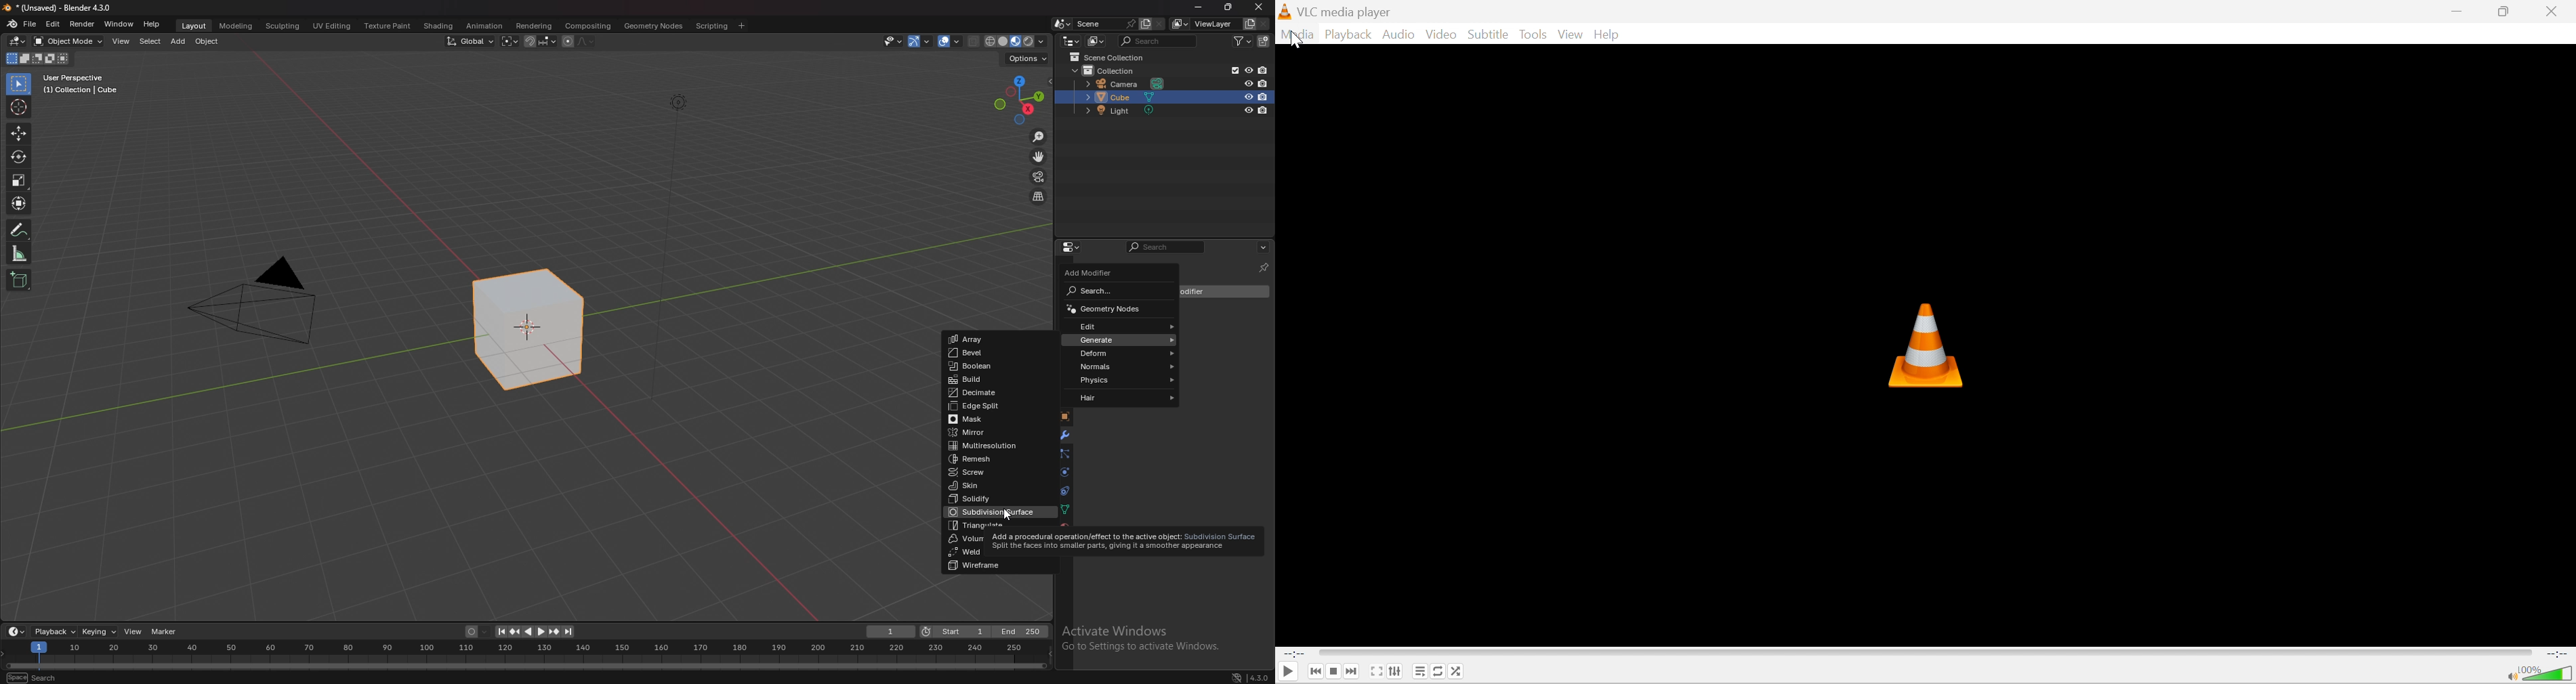 The width and height of the screenshot is (2576, 700). What do you see at coordinates (1157, 41) in the screenshot?
I see `search` at bounding box center [1157, 41].